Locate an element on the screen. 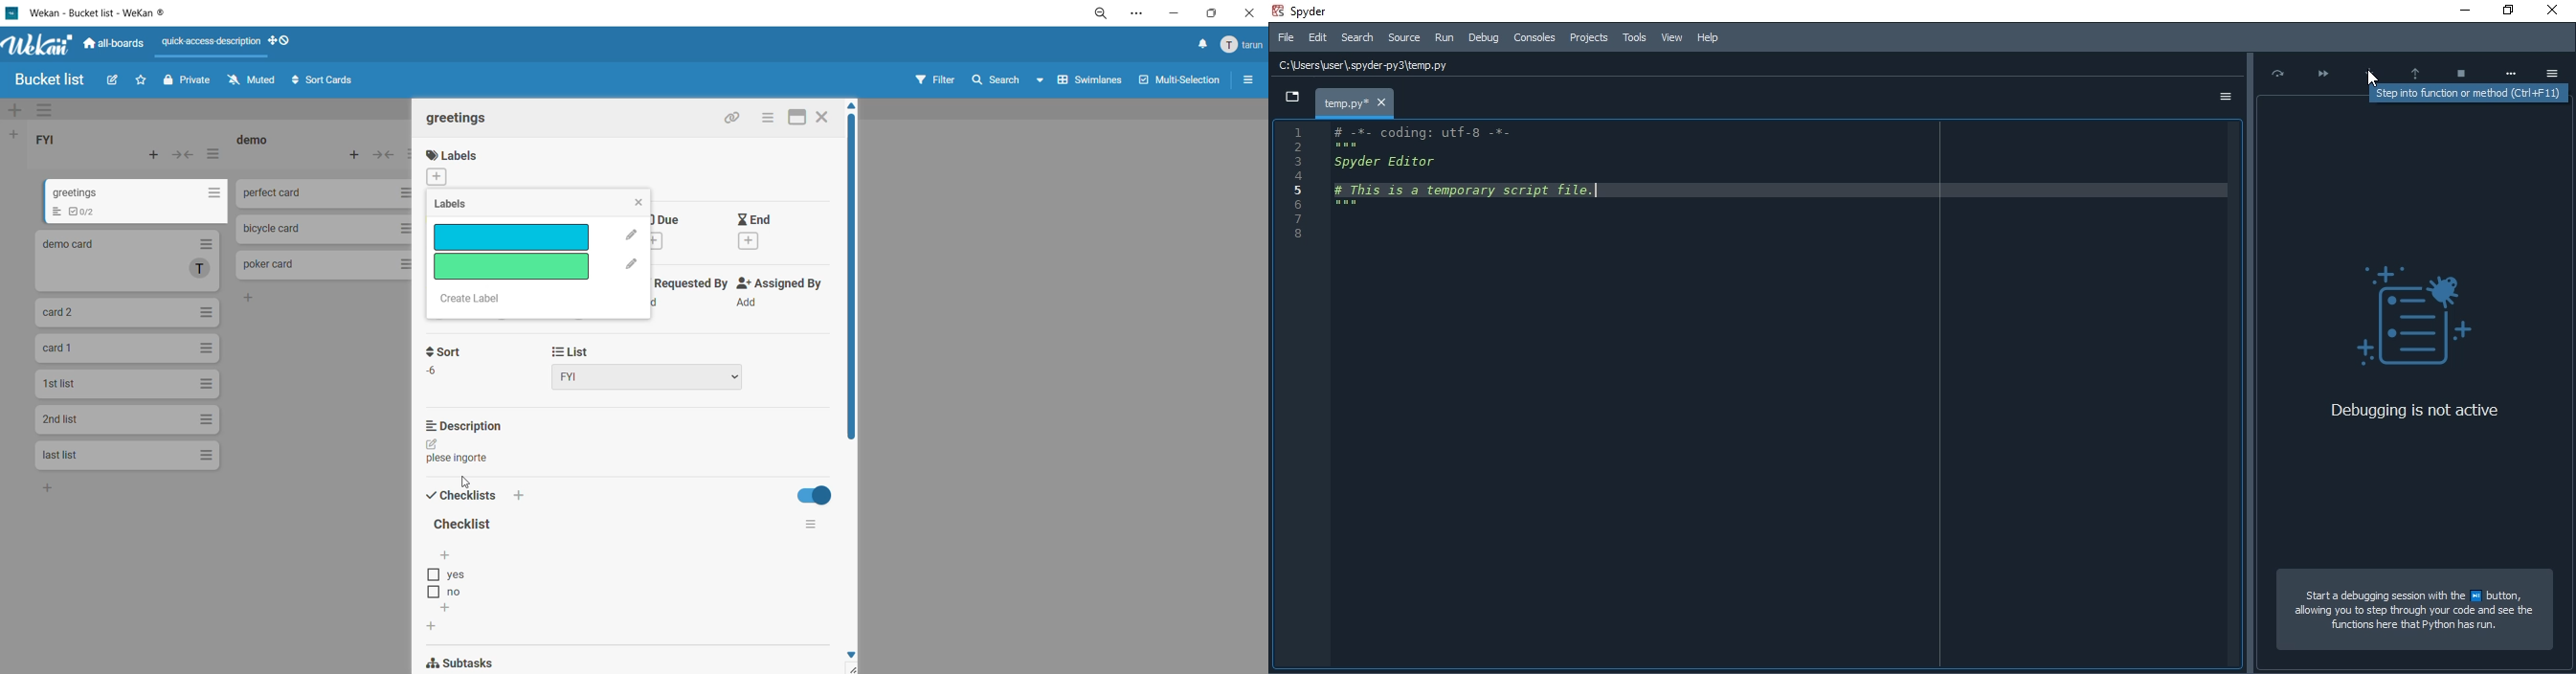 Image resolution: width=2576 pixels, height=700 pixels. label is located at coordinates (515, 267).